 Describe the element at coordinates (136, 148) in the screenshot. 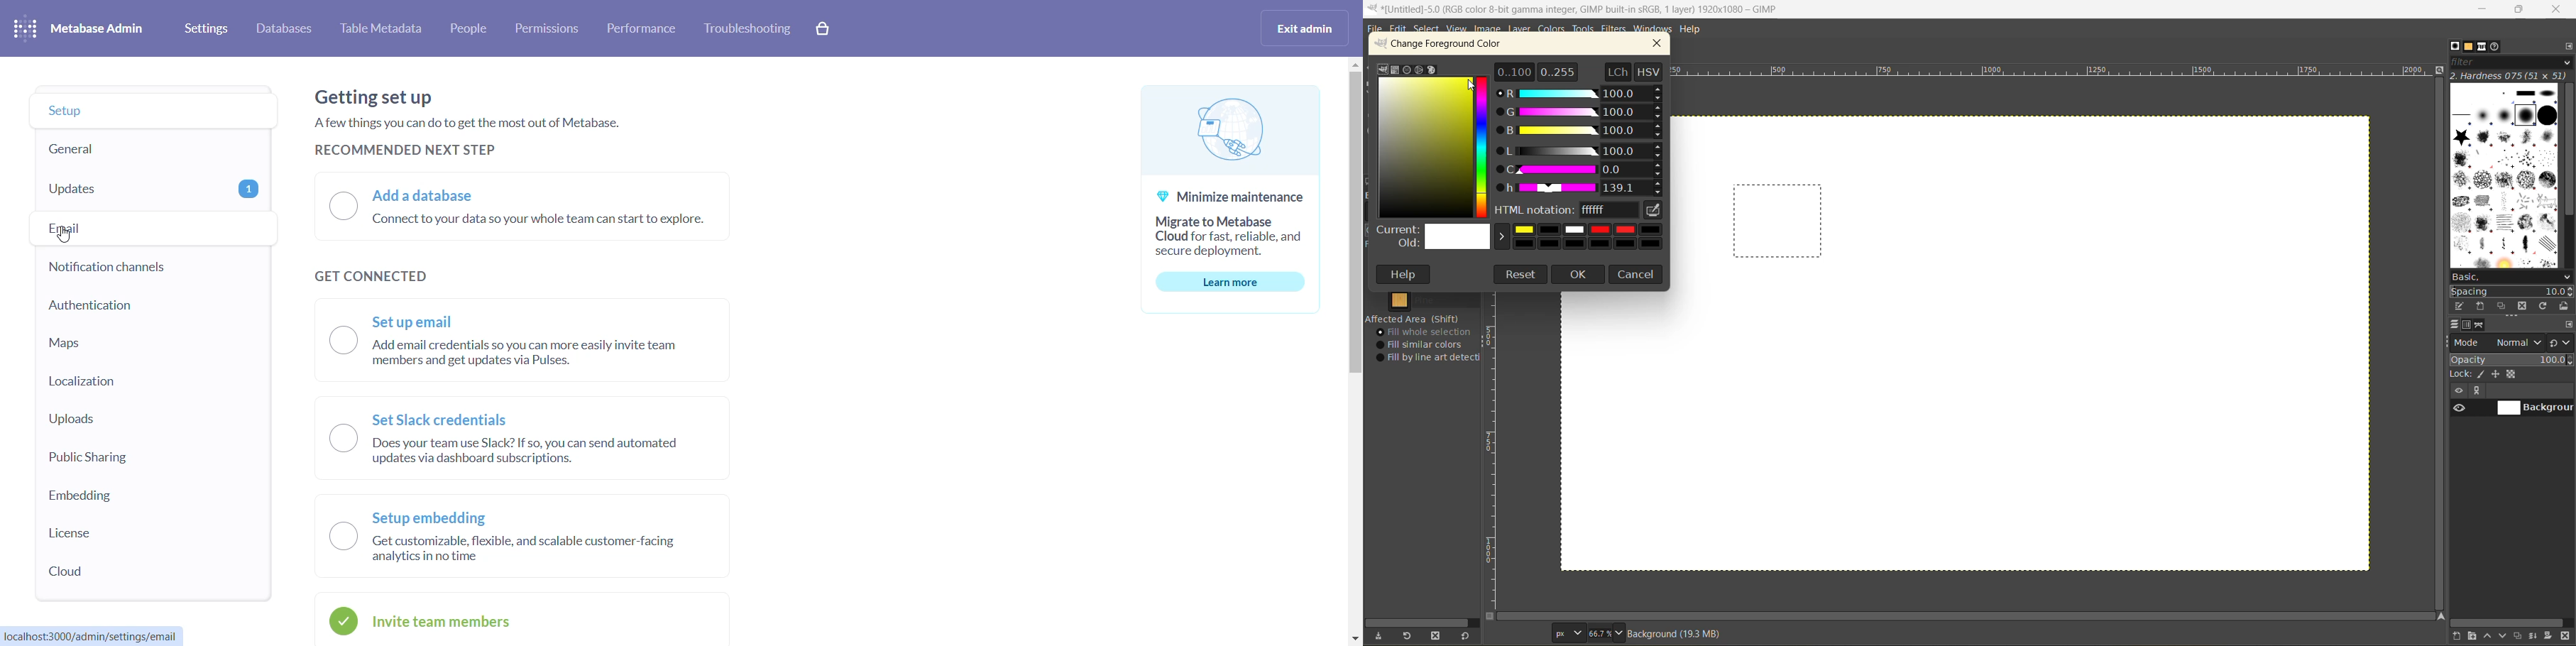

I see `general` at that location.